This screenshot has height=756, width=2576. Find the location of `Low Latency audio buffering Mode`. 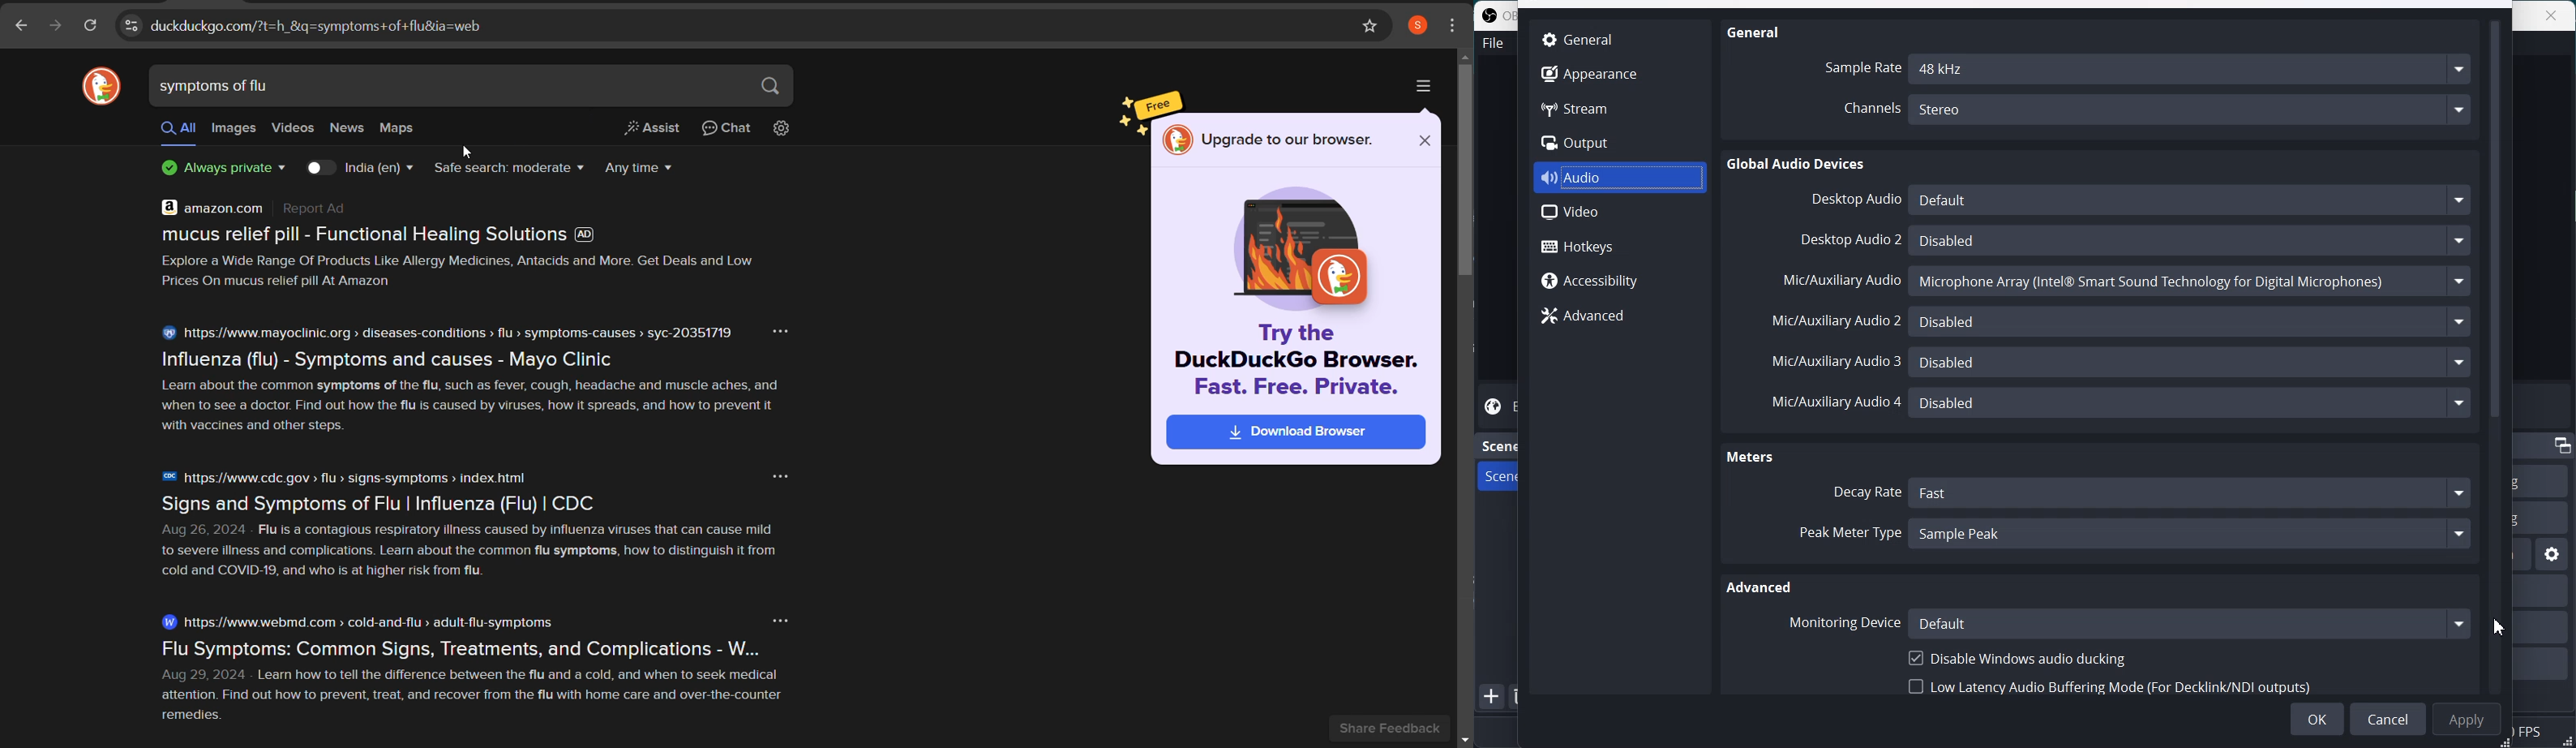

Low Latency audio buffering Mode is located at coordinates (2108, 685).